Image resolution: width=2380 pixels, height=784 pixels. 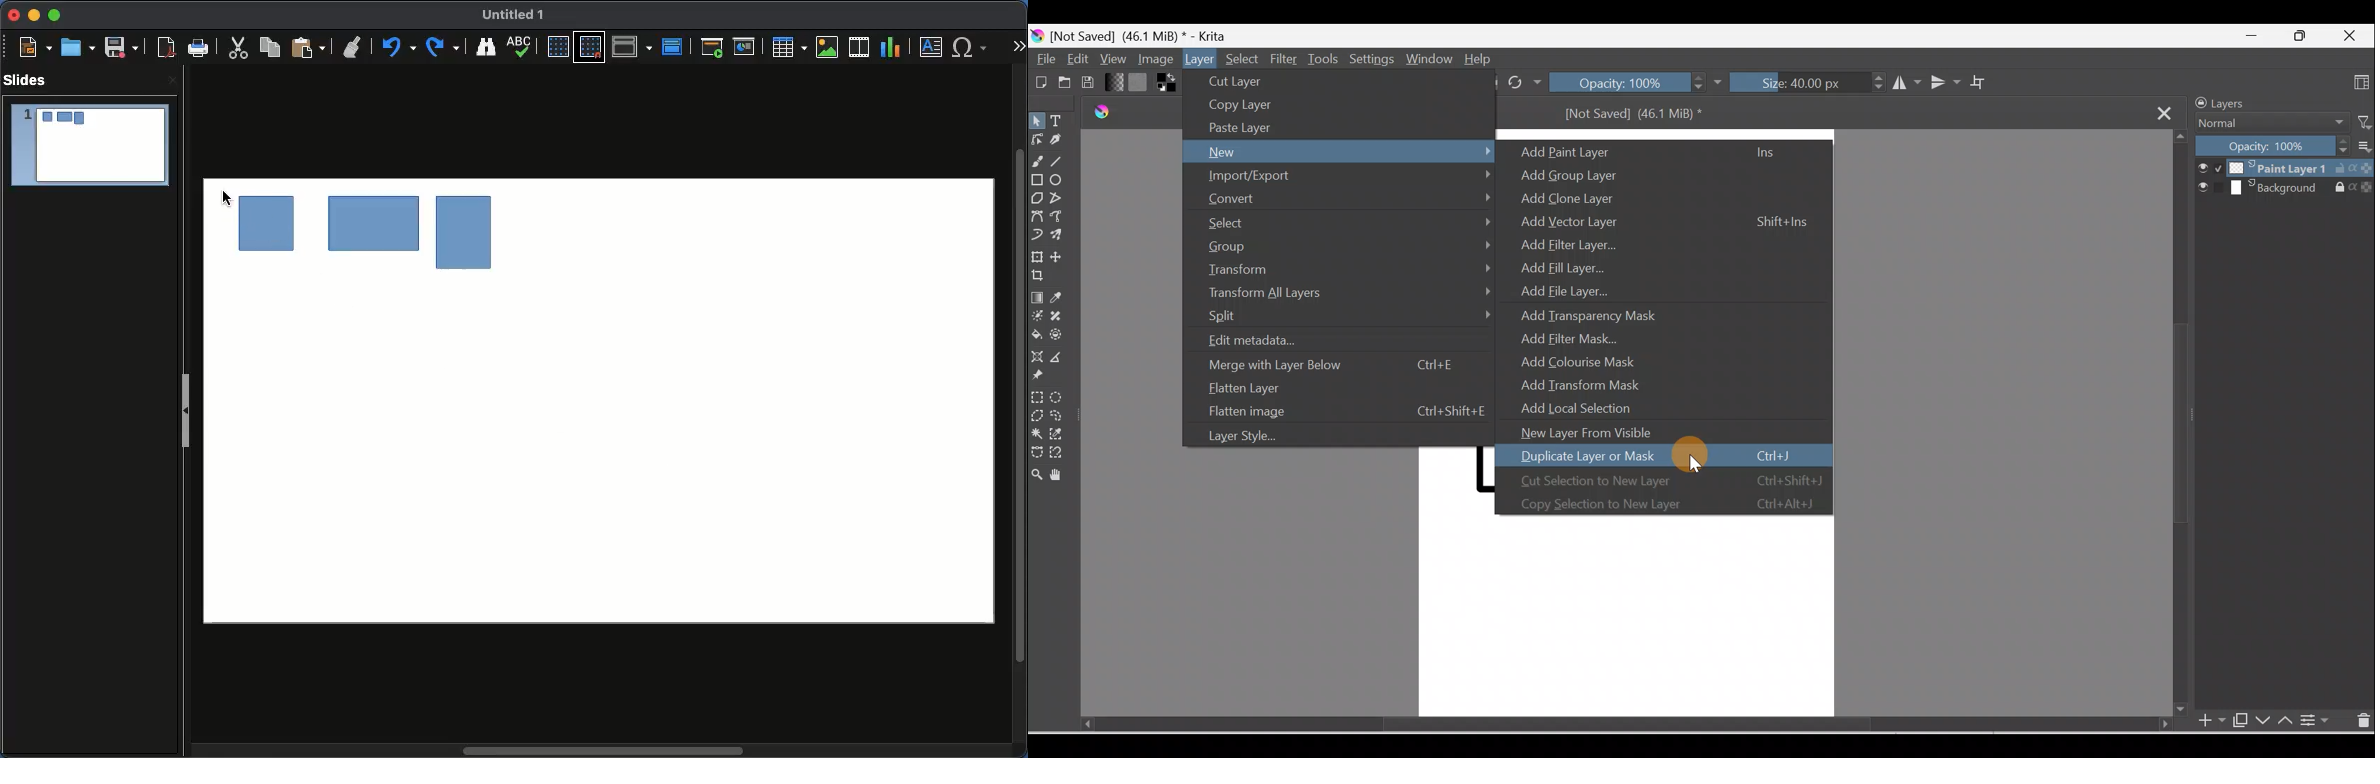 What do you see at coordinates (1347, 294) in the screenshot?
I see `Transform all layers` at bounding box center [1347, 294].